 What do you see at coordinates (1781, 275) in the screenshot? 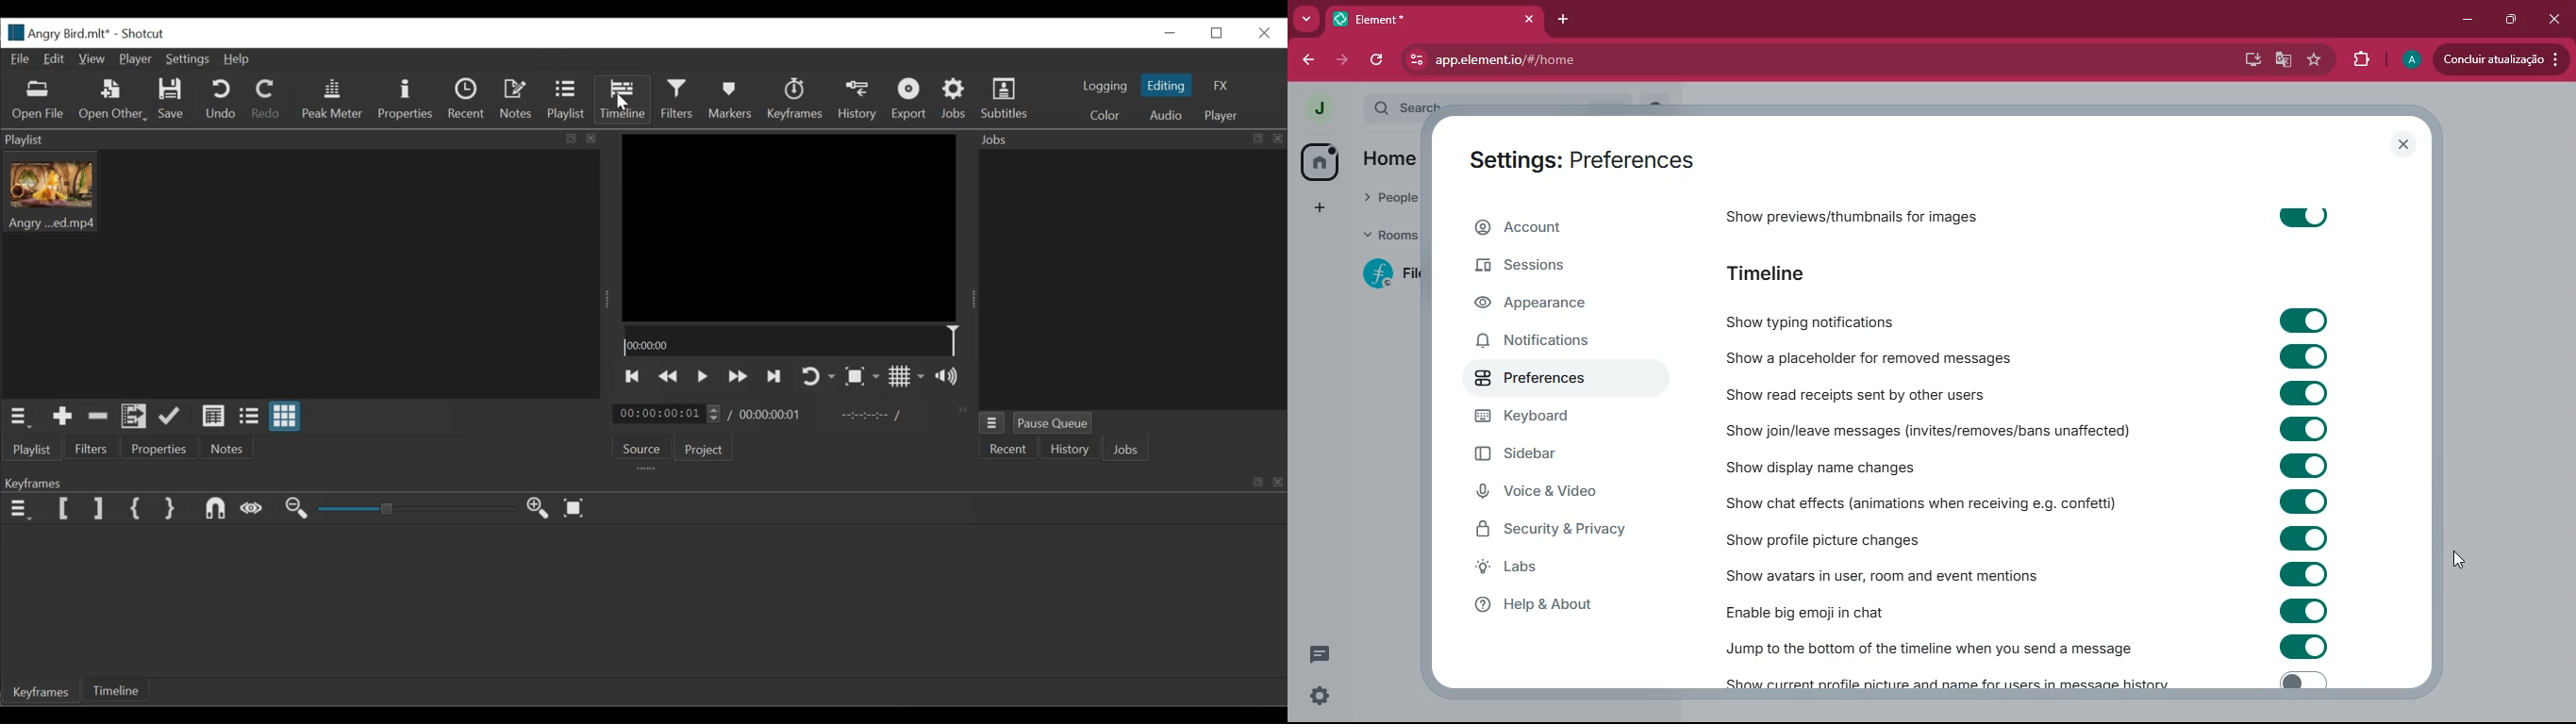
I see `timeline` at bounding box center [1781, 275].